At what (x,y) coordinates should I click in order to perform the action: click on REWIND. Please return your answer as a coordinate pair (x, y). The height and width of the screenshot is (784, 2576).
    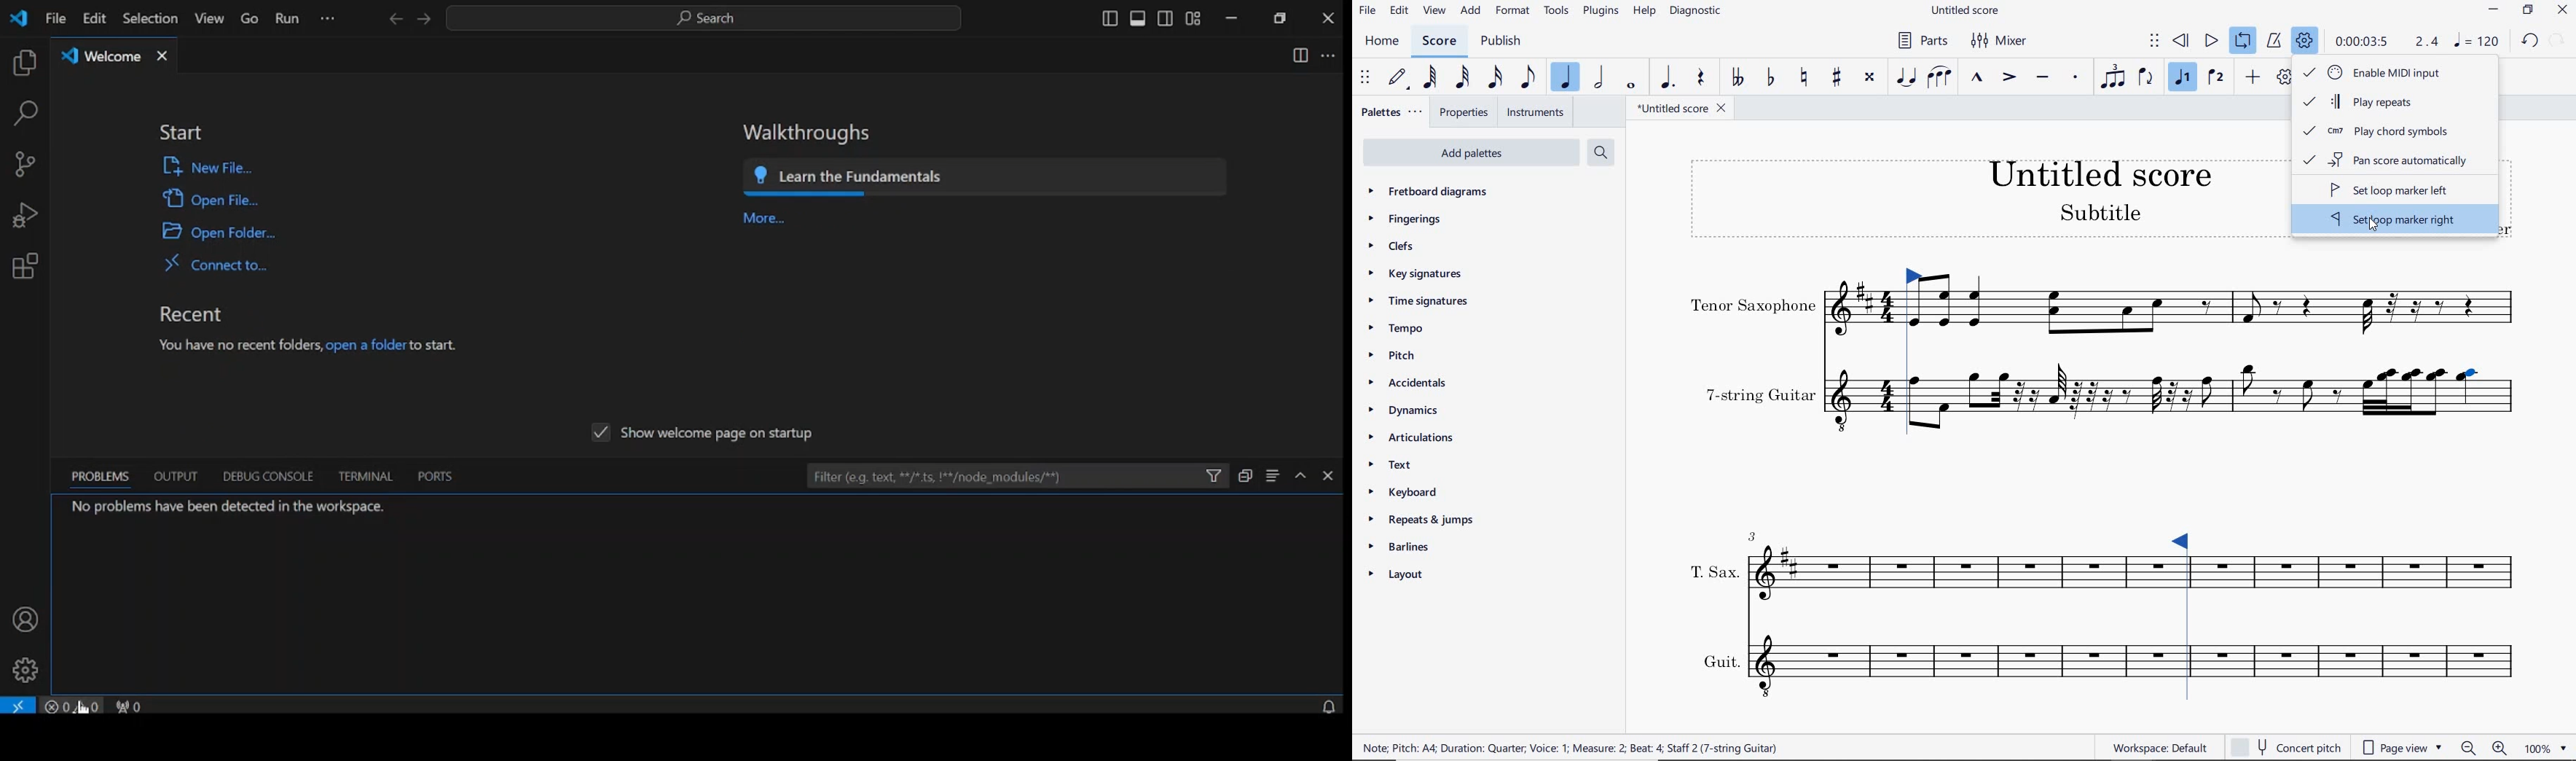
    Looking at the image, I should click on (2183, 39).